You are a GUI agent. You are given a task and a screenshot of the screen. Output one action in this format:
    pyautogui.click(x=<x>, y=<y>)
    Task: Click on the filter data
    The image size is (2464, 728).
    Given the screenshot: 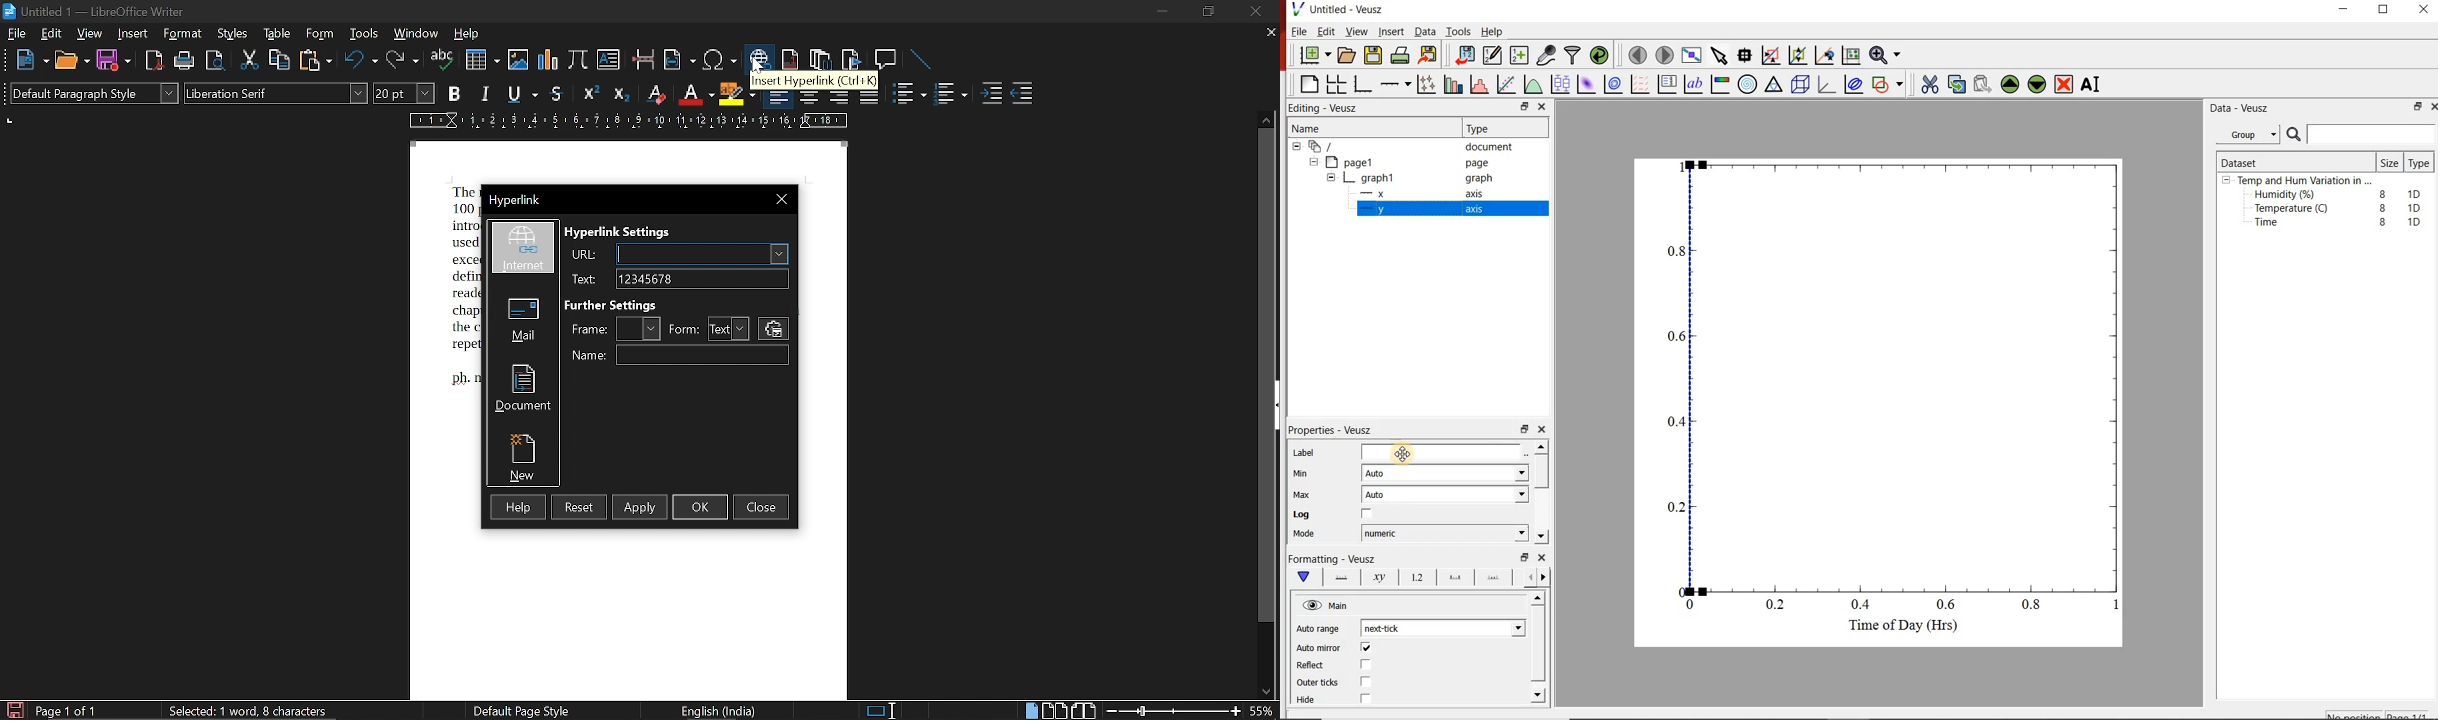 What is the action you would take?
    pyautogui.click(x=1573, y=56)
    